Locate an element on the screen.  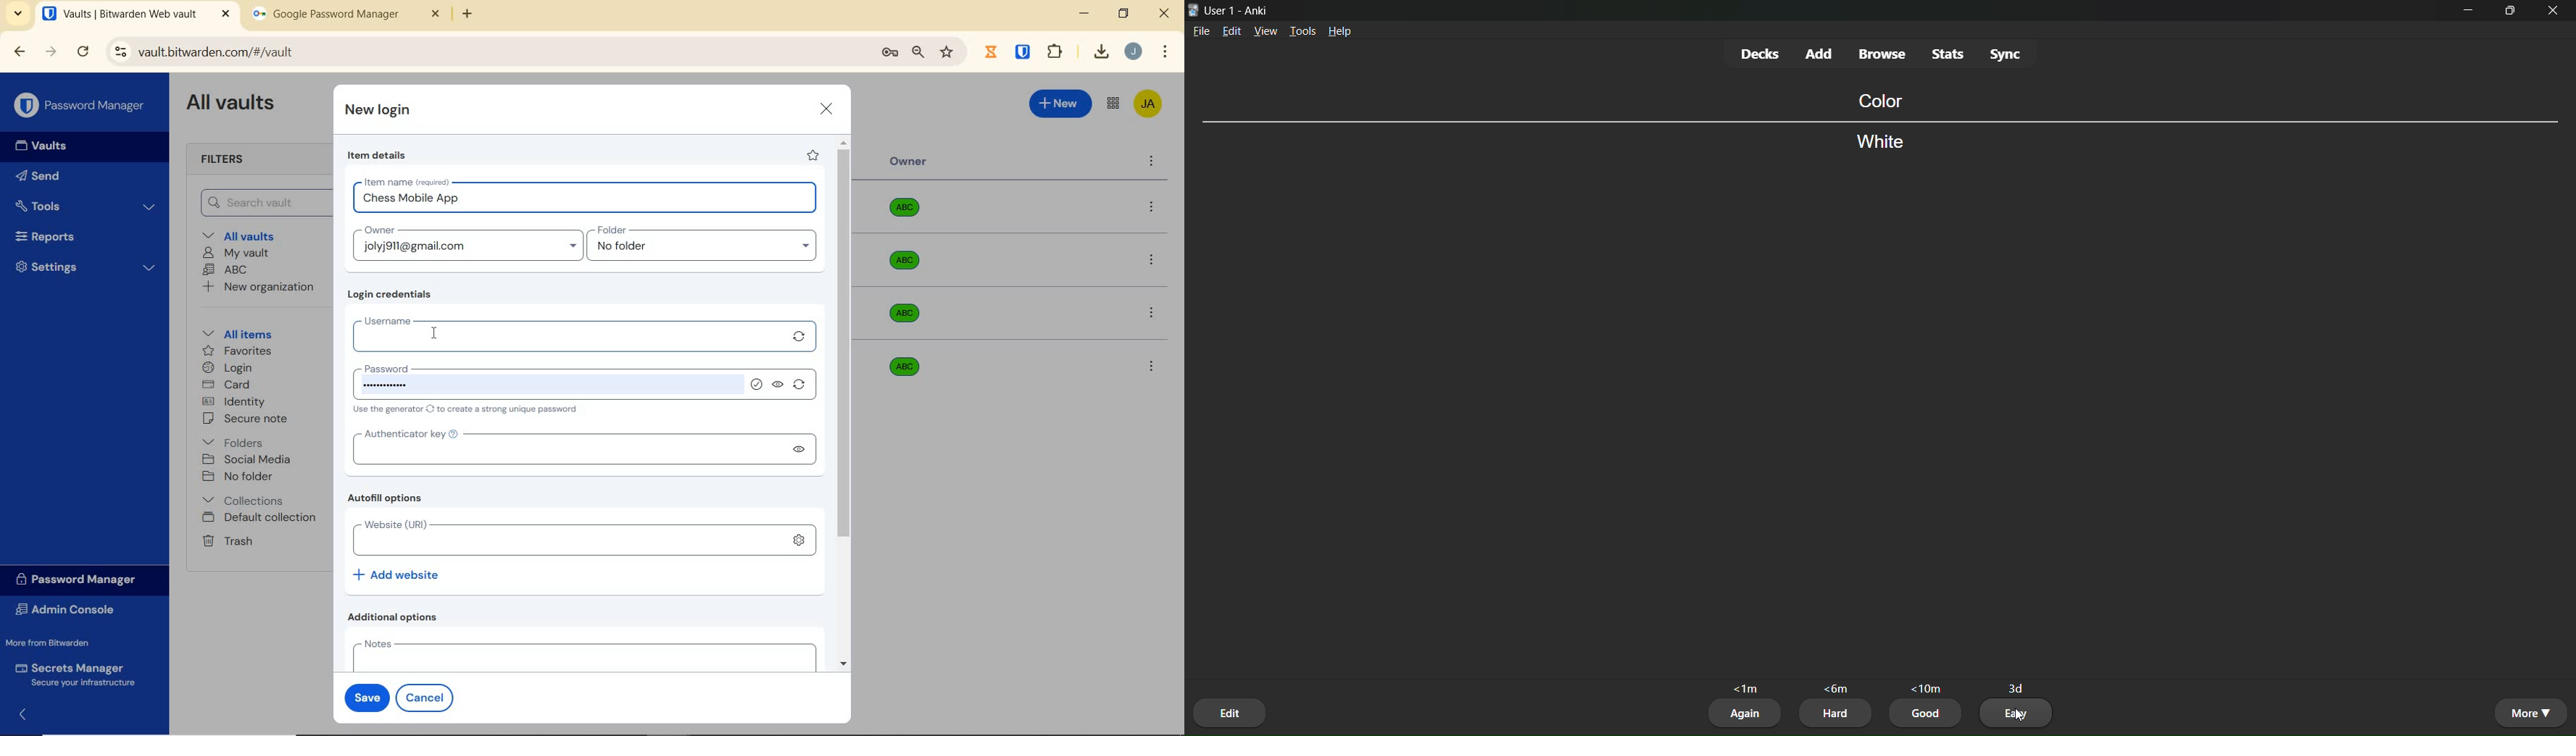
All vaults is located at coordinates (244, 235).